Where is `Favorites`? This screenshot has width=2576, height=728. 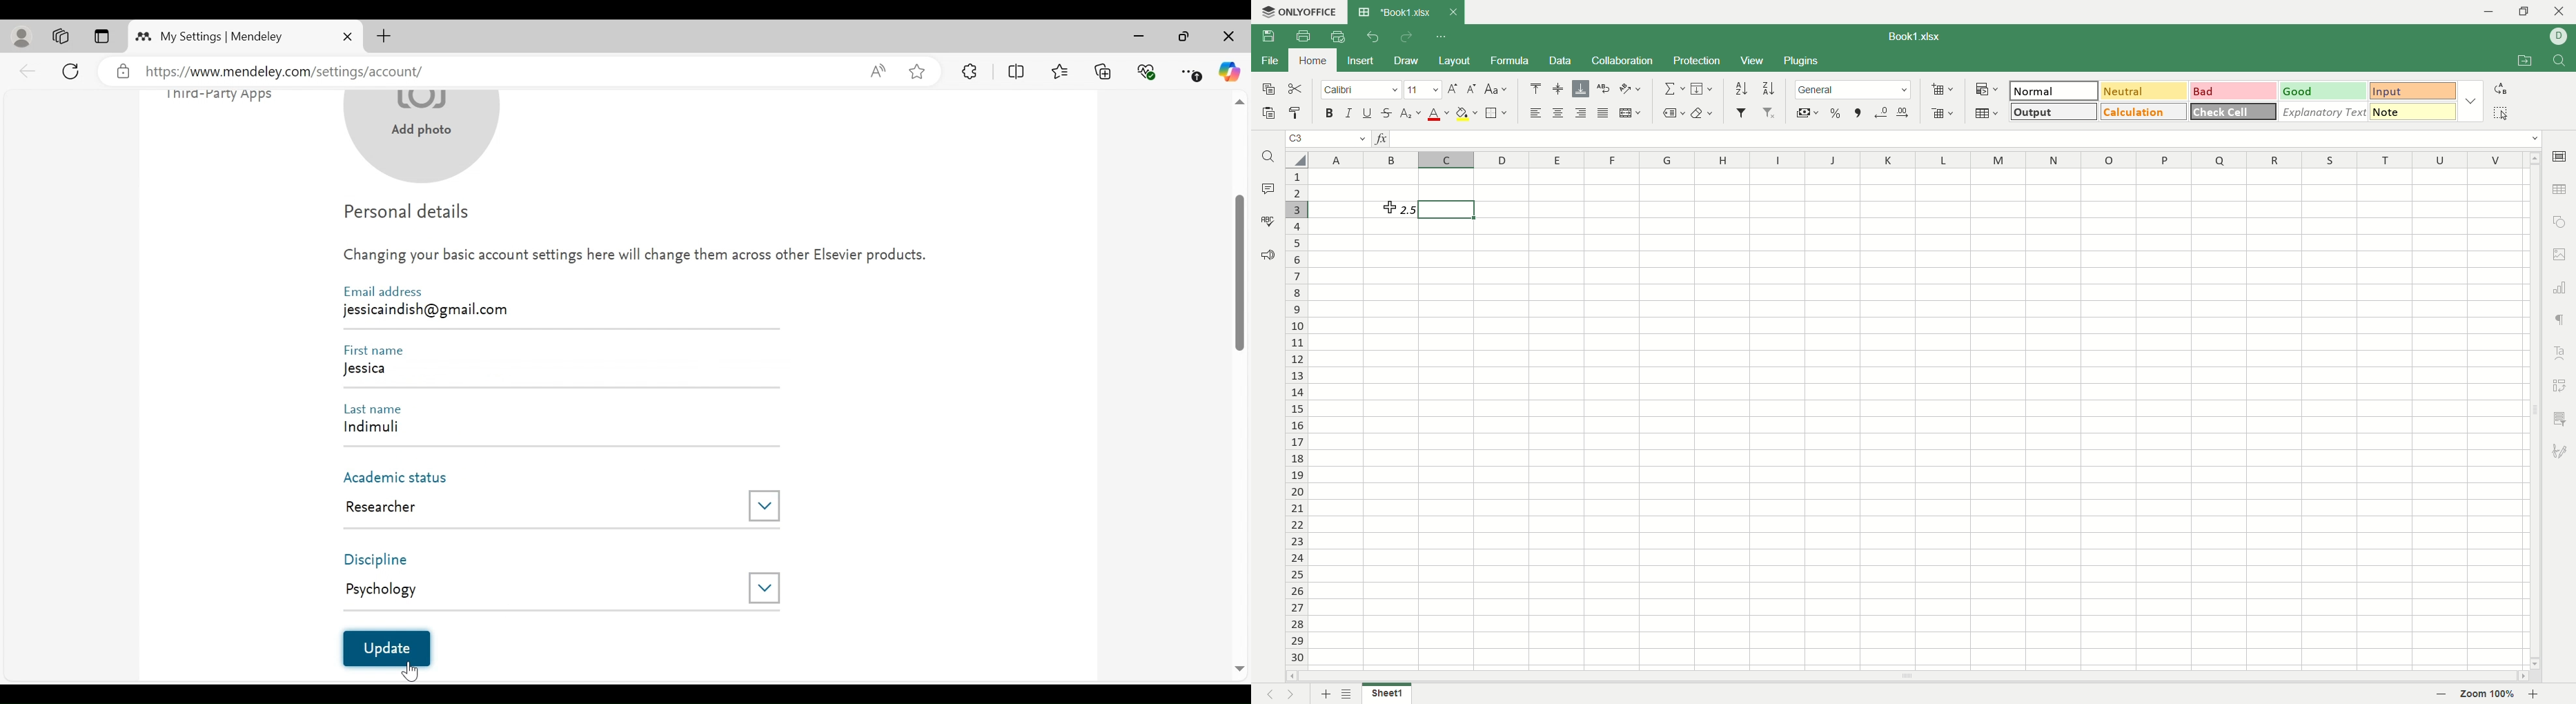
Favorites is located at coordinates (1059, 70).